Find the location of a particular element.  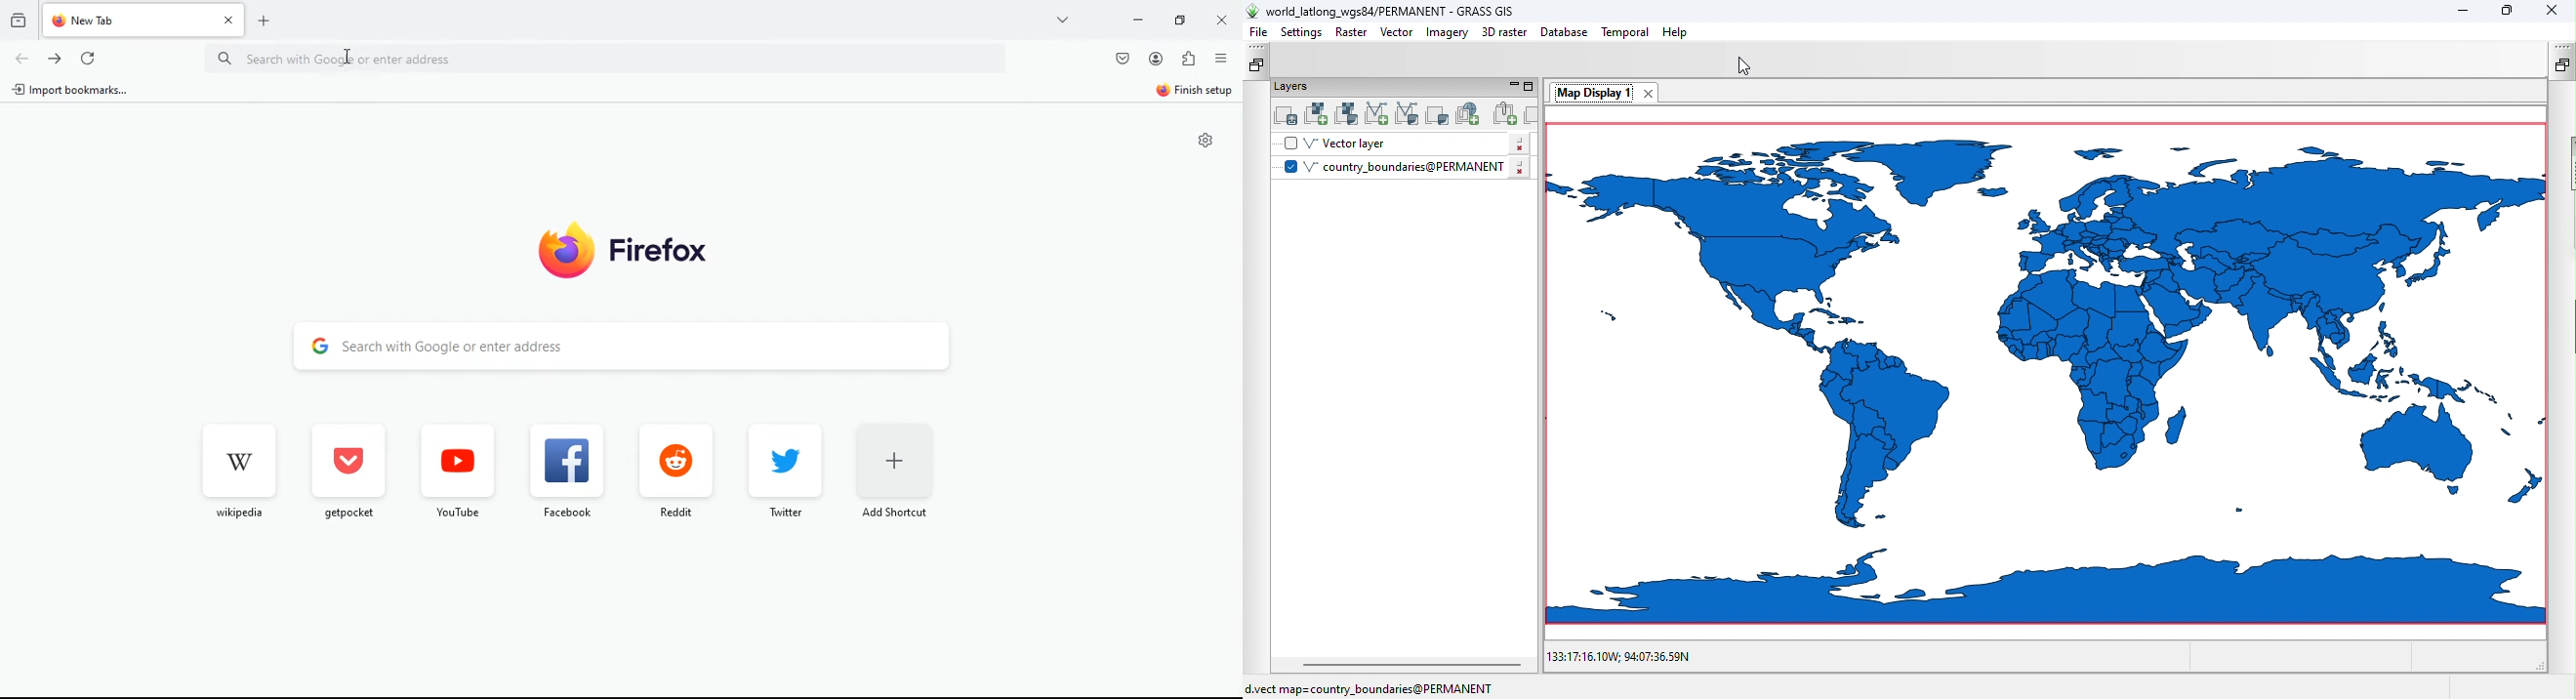

forward is located at coordinates (56, 58).